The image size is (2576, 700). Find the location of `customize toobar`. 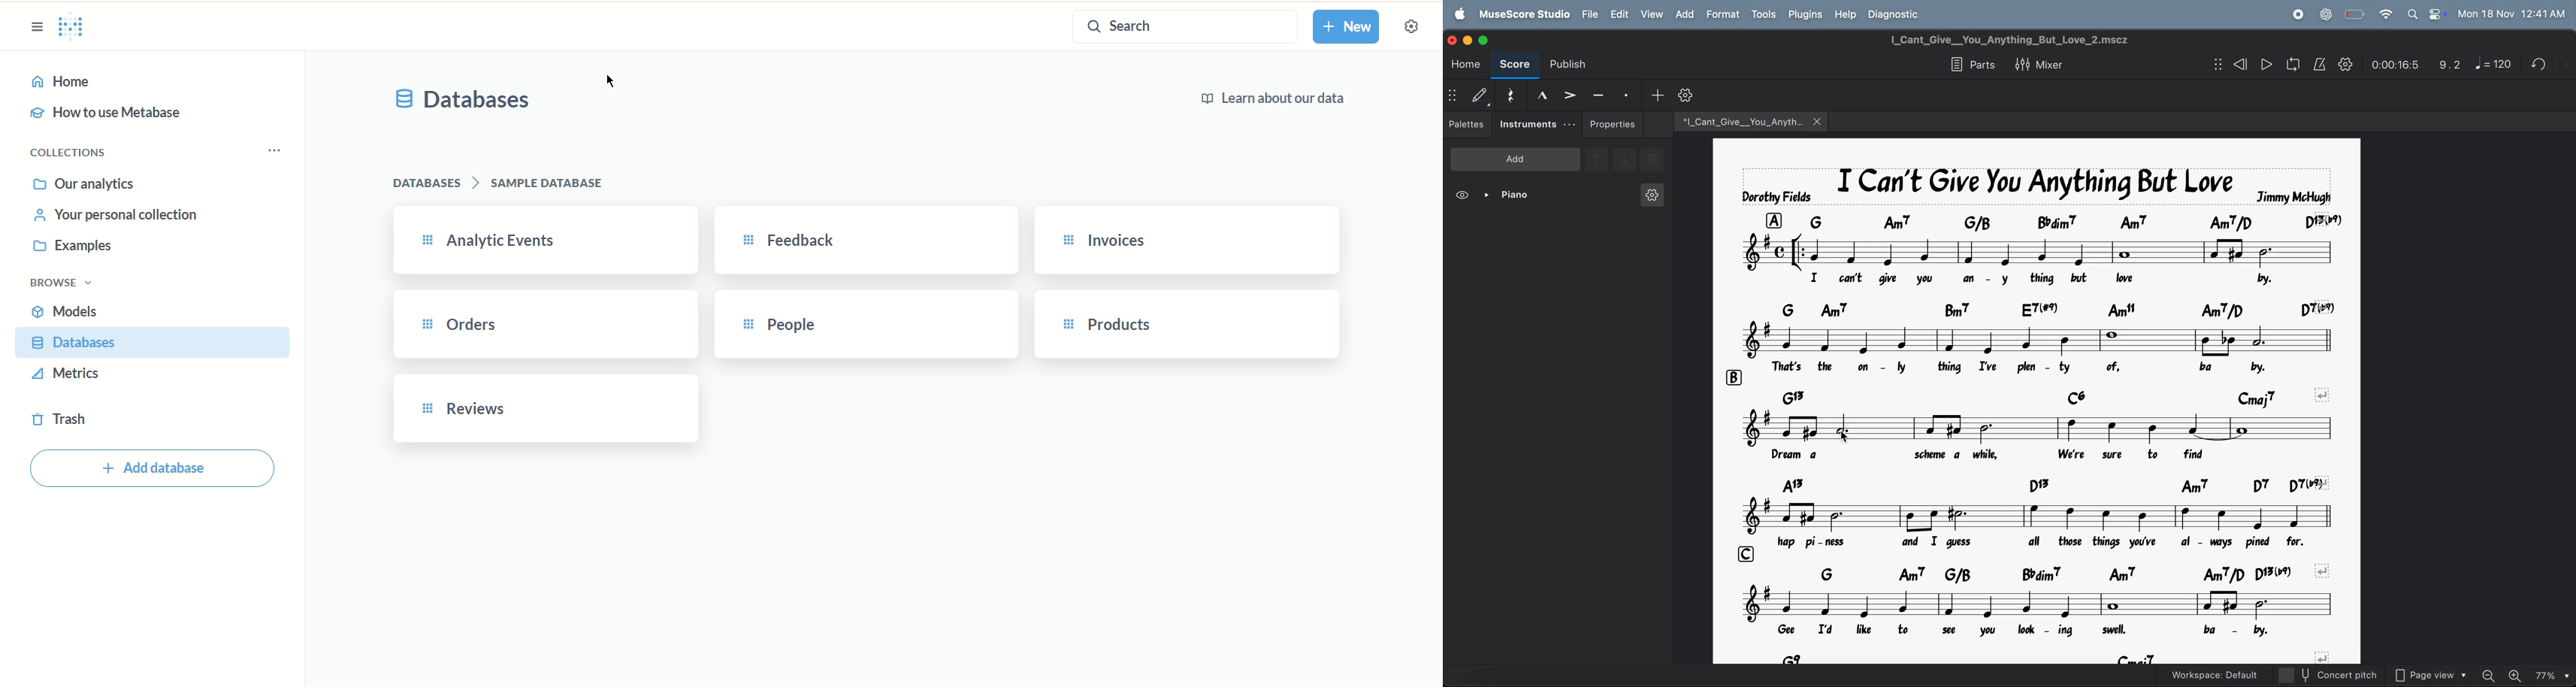

customize toobar is located at coordinates (1685, 95).